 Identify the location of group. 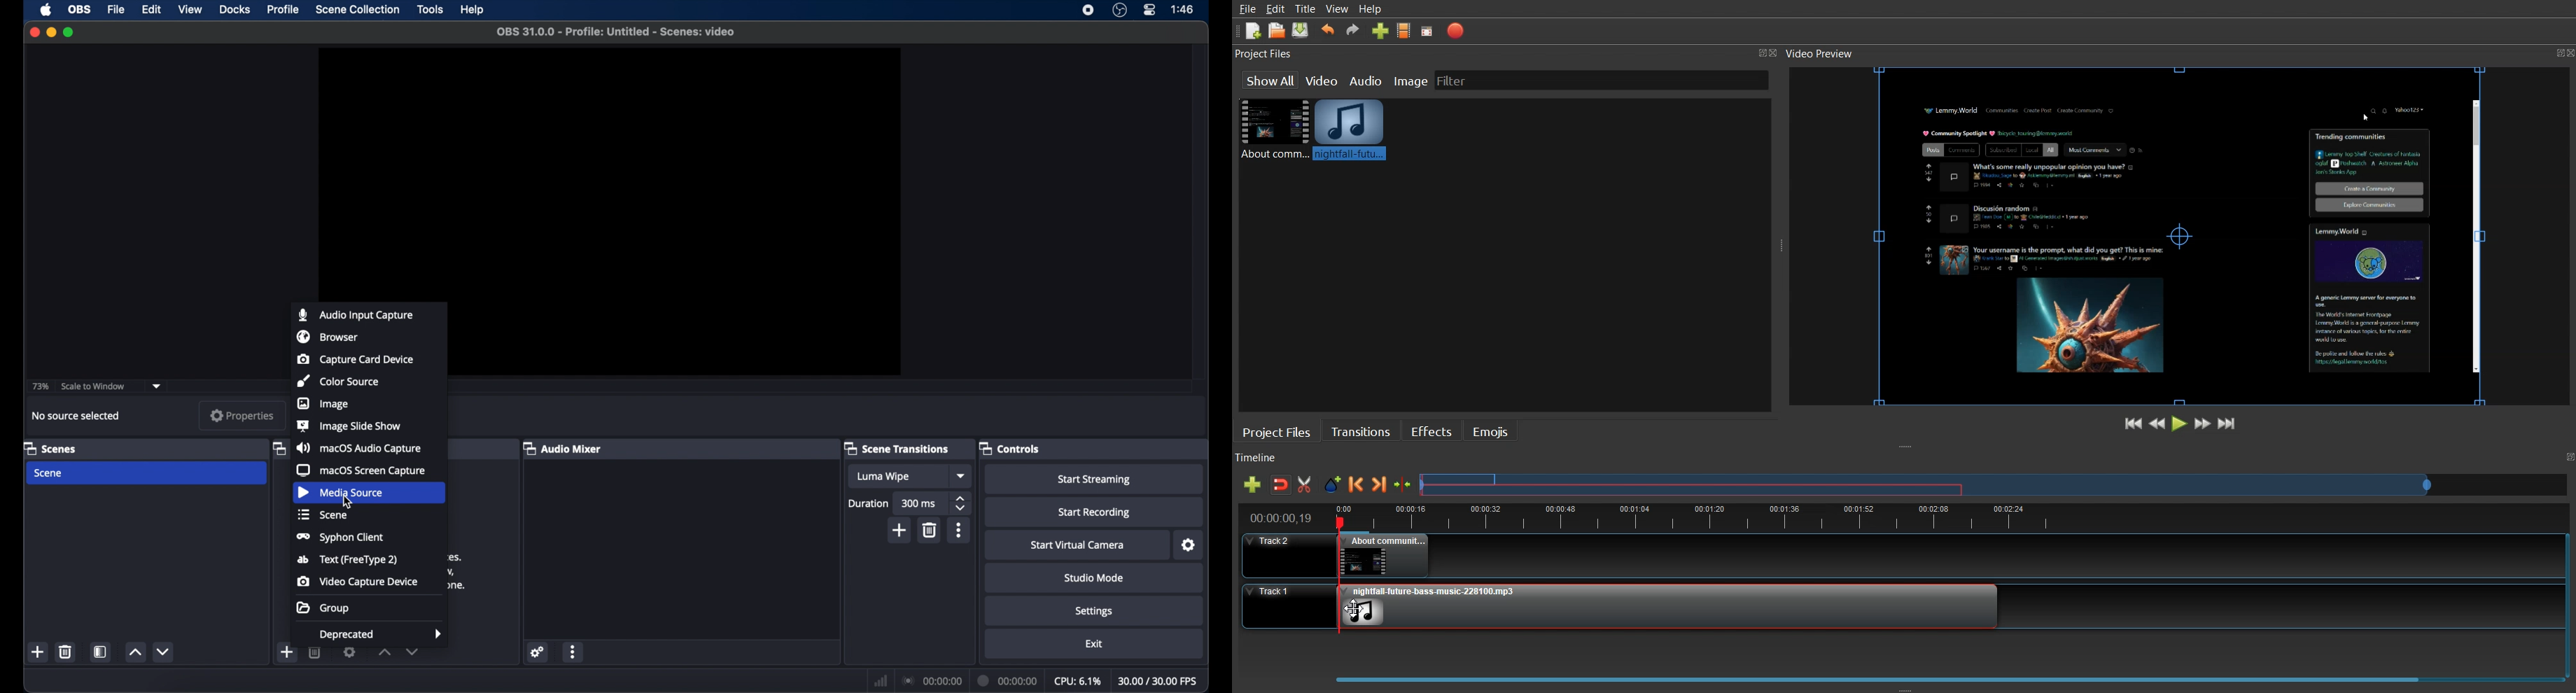
(323, 608).